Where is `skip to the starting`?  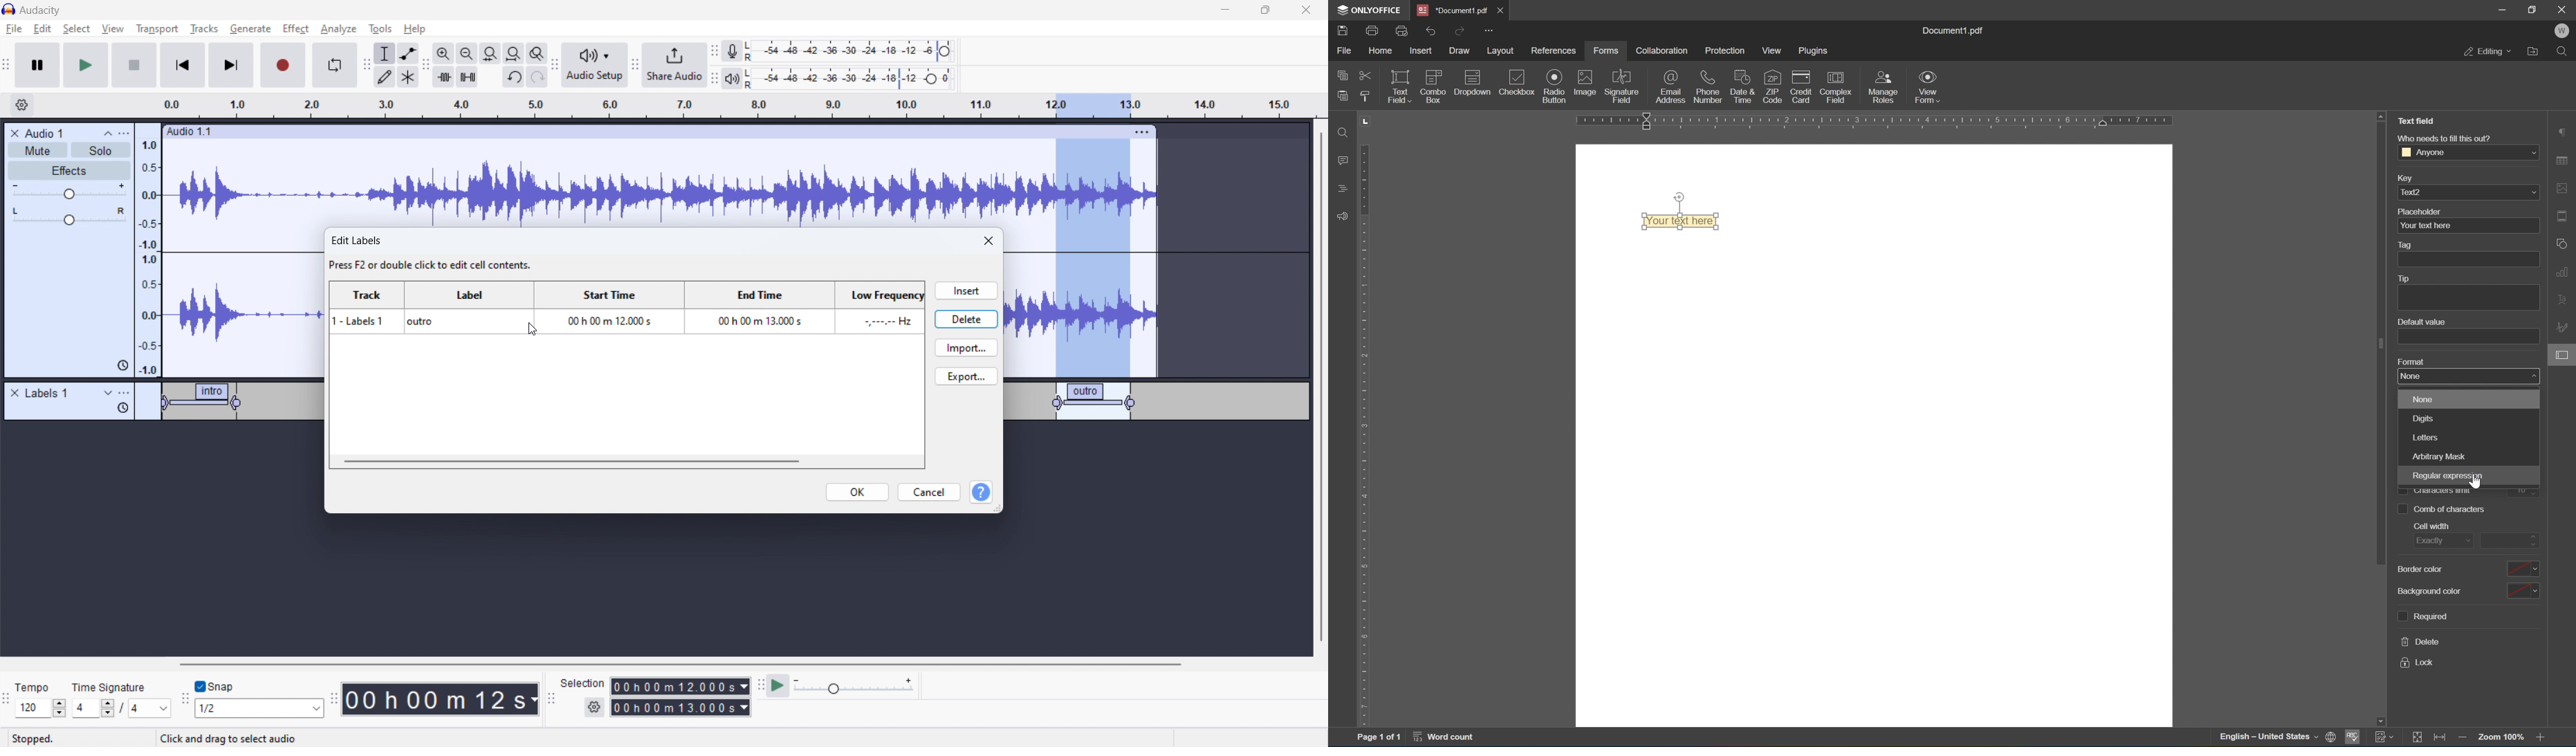
skip to the starting is located at coordinates (181, 66).